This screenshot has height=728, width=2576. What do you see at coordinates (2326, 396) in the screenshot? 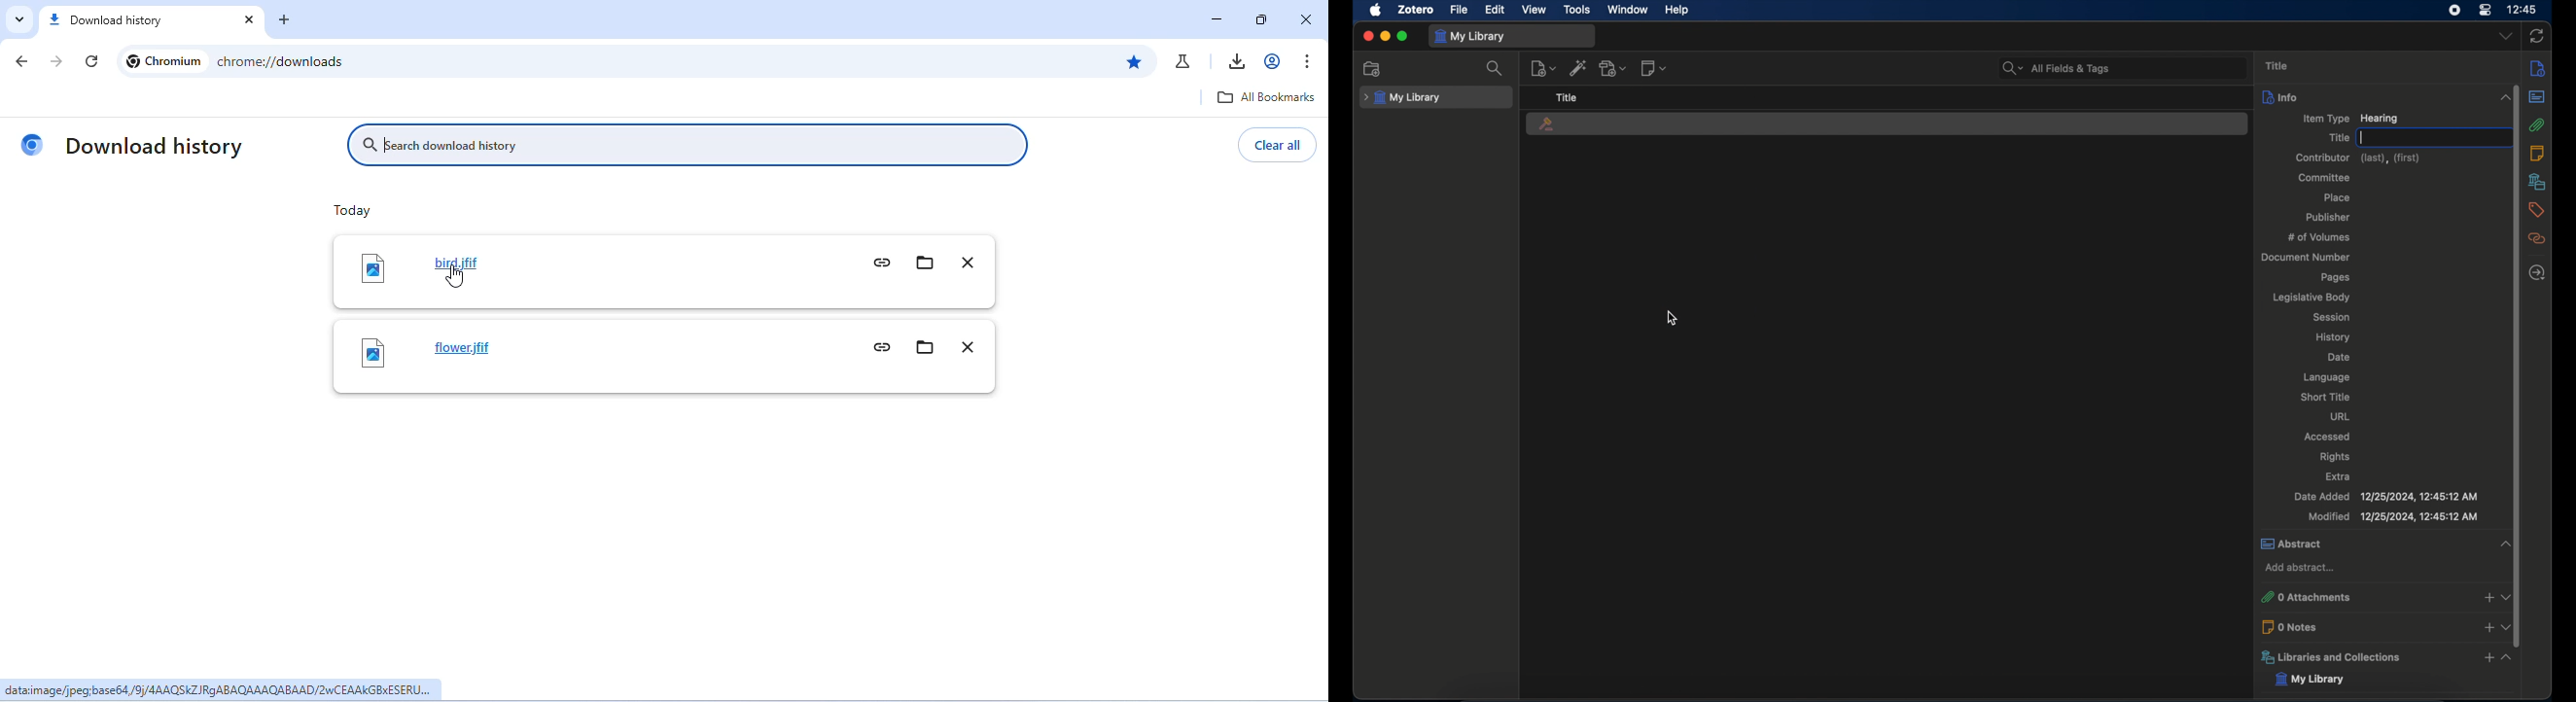
I see `short title` at bounding box center [2326, 396].